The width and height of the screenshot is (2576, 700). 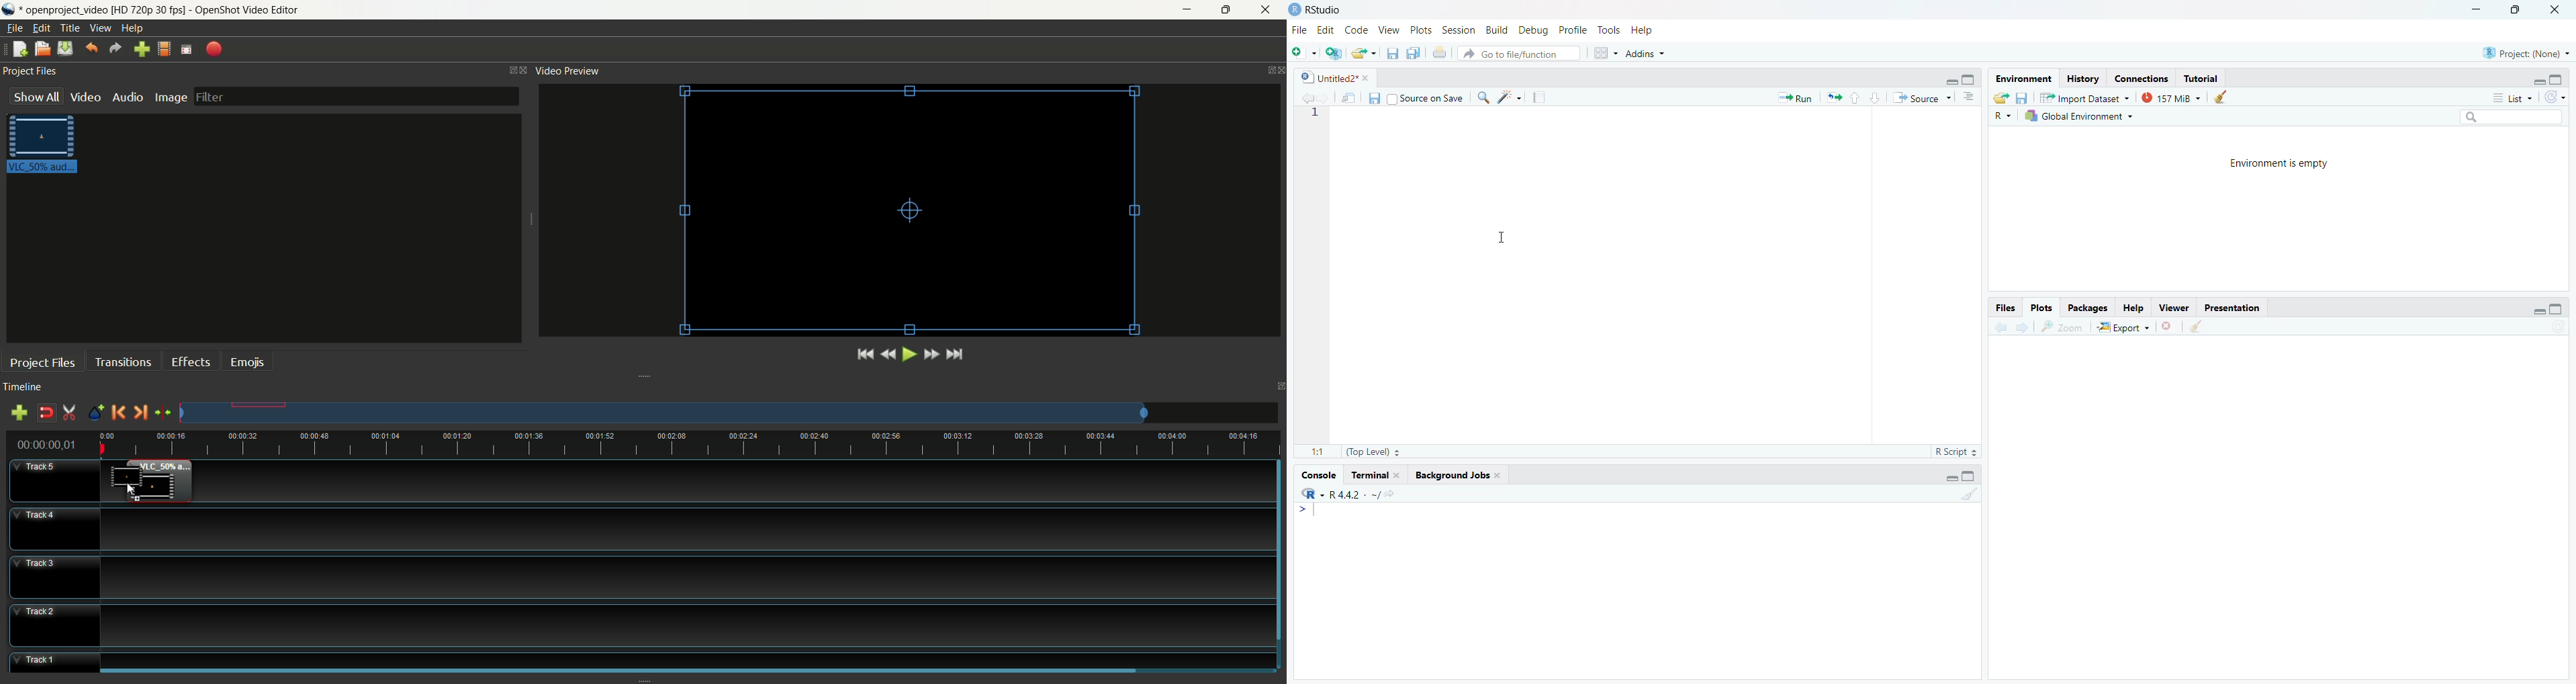 What do you see at coordinates (1391, 493) in the screenshot?
I see `view the current working directory` at bounding box center [1391, 493].